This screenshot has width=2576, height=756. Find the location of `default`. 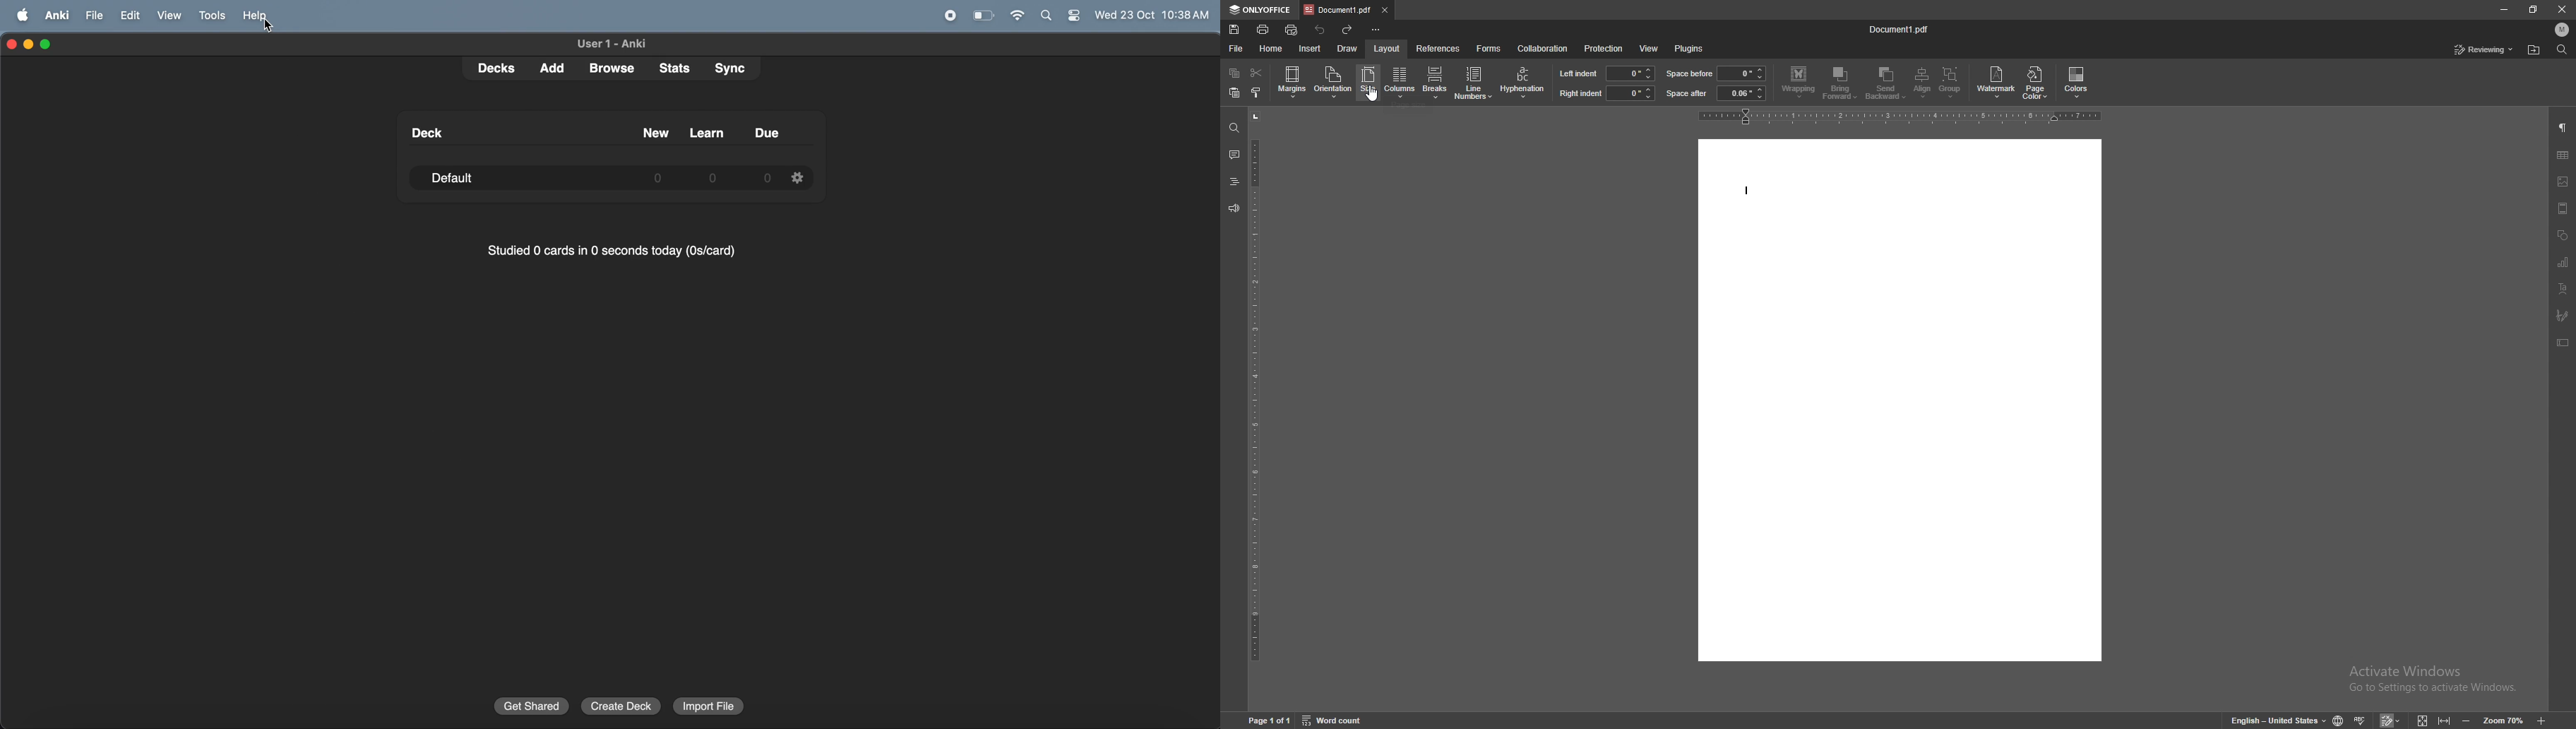

default is located at coordinates (463, 178).